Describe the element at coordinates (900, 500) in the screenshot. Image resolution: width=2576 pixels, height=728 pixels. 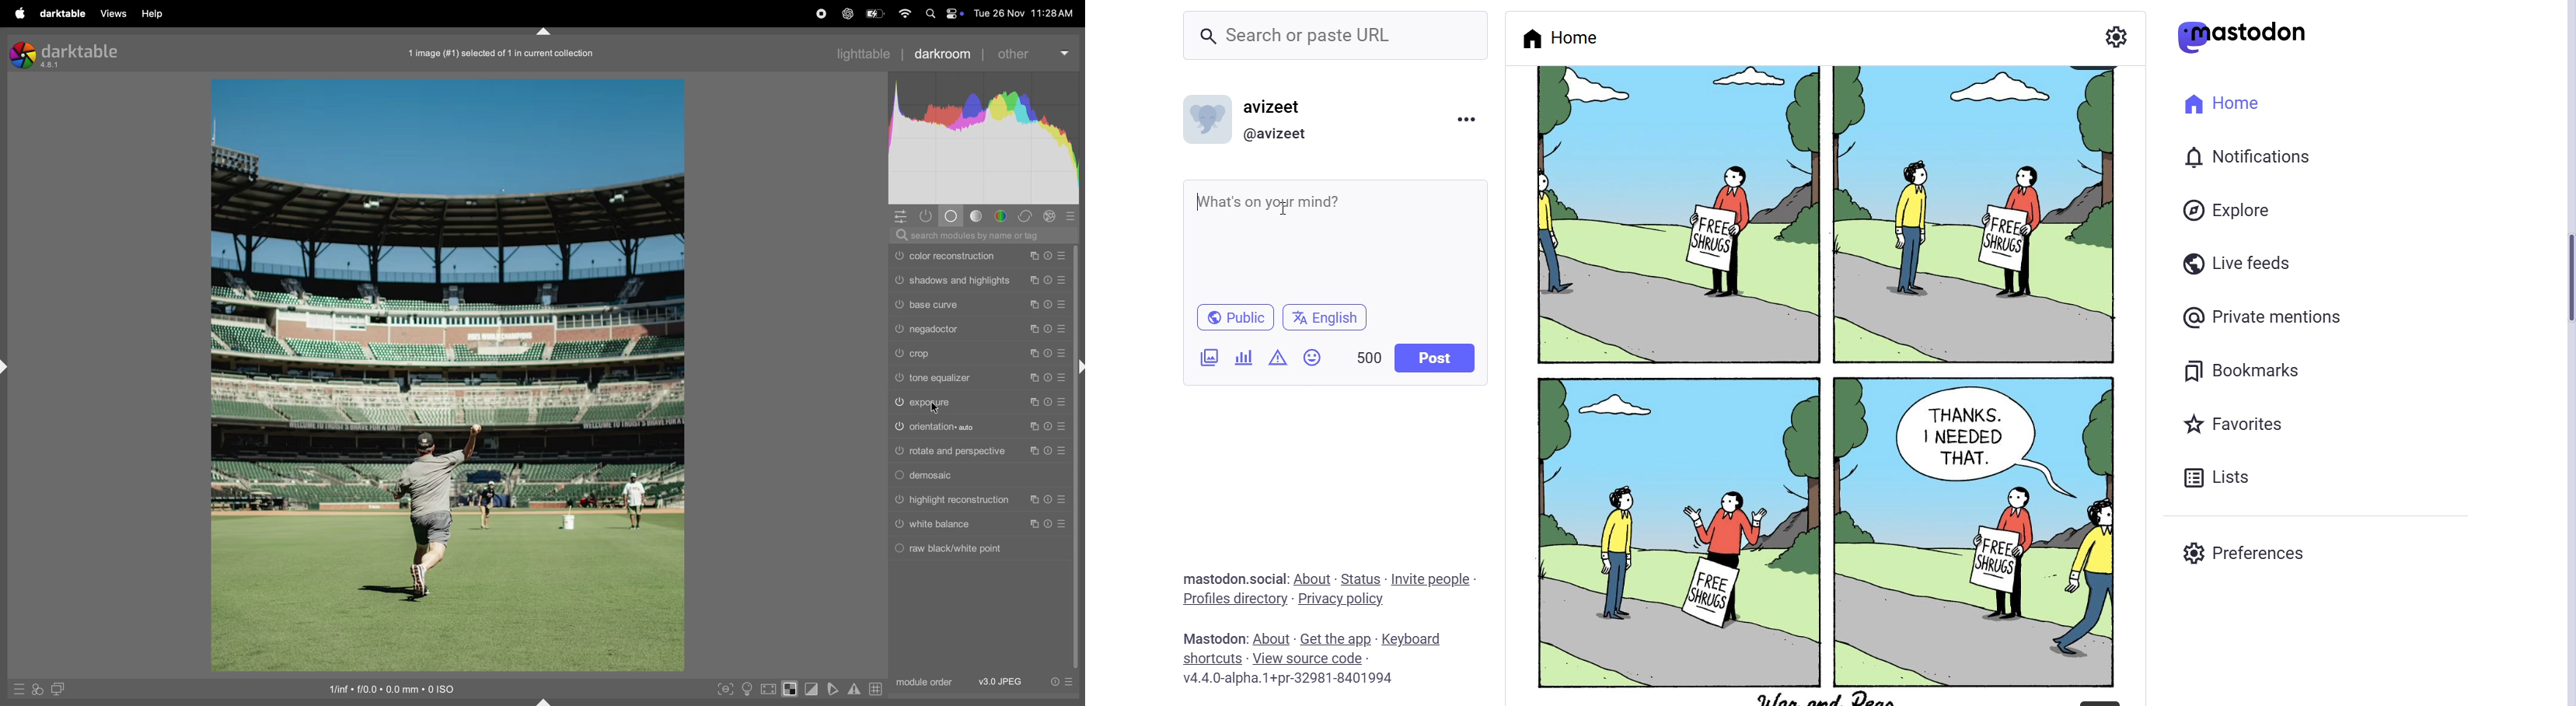
I see `Switch on or off` at that location.